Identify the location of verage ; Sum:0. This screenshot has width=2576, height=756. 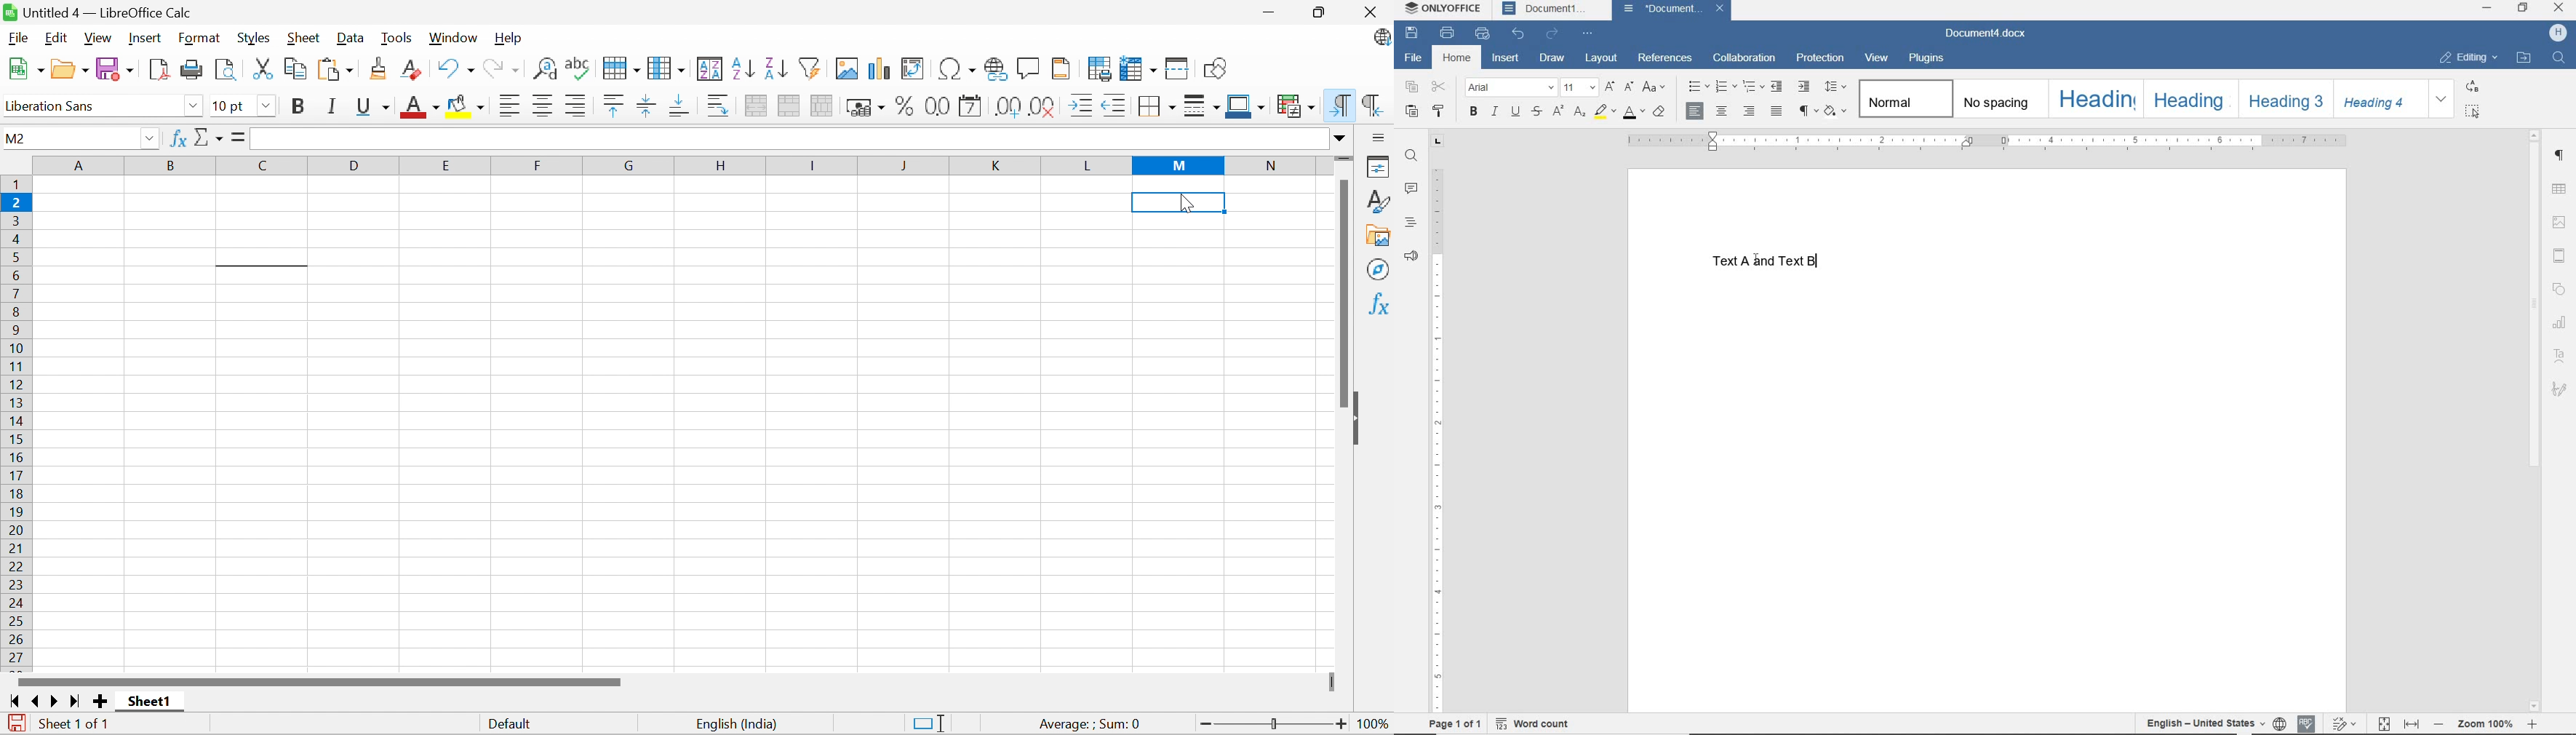
(1090, 725).